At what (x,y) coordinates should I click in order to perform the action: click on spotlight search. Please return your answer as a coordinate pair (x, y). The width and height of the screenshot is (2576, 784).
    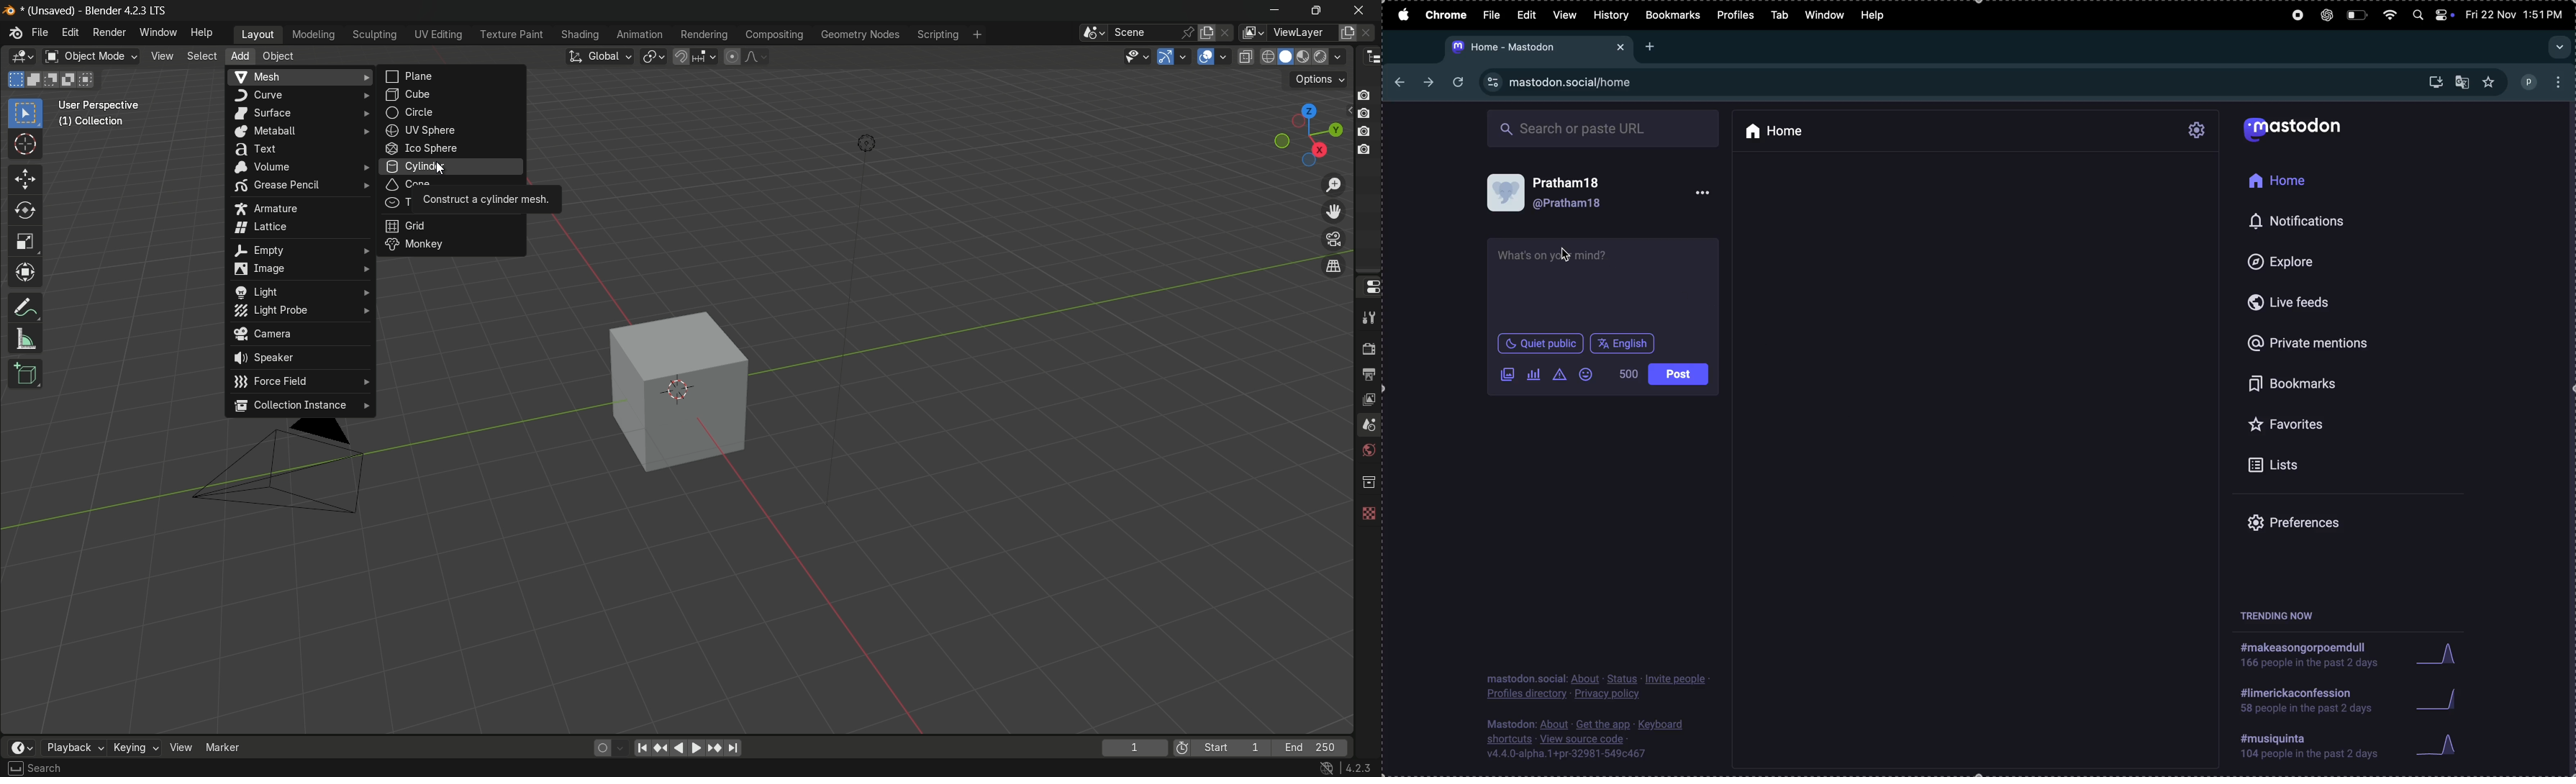
    Looking at the image, I should click on (2417, 16).